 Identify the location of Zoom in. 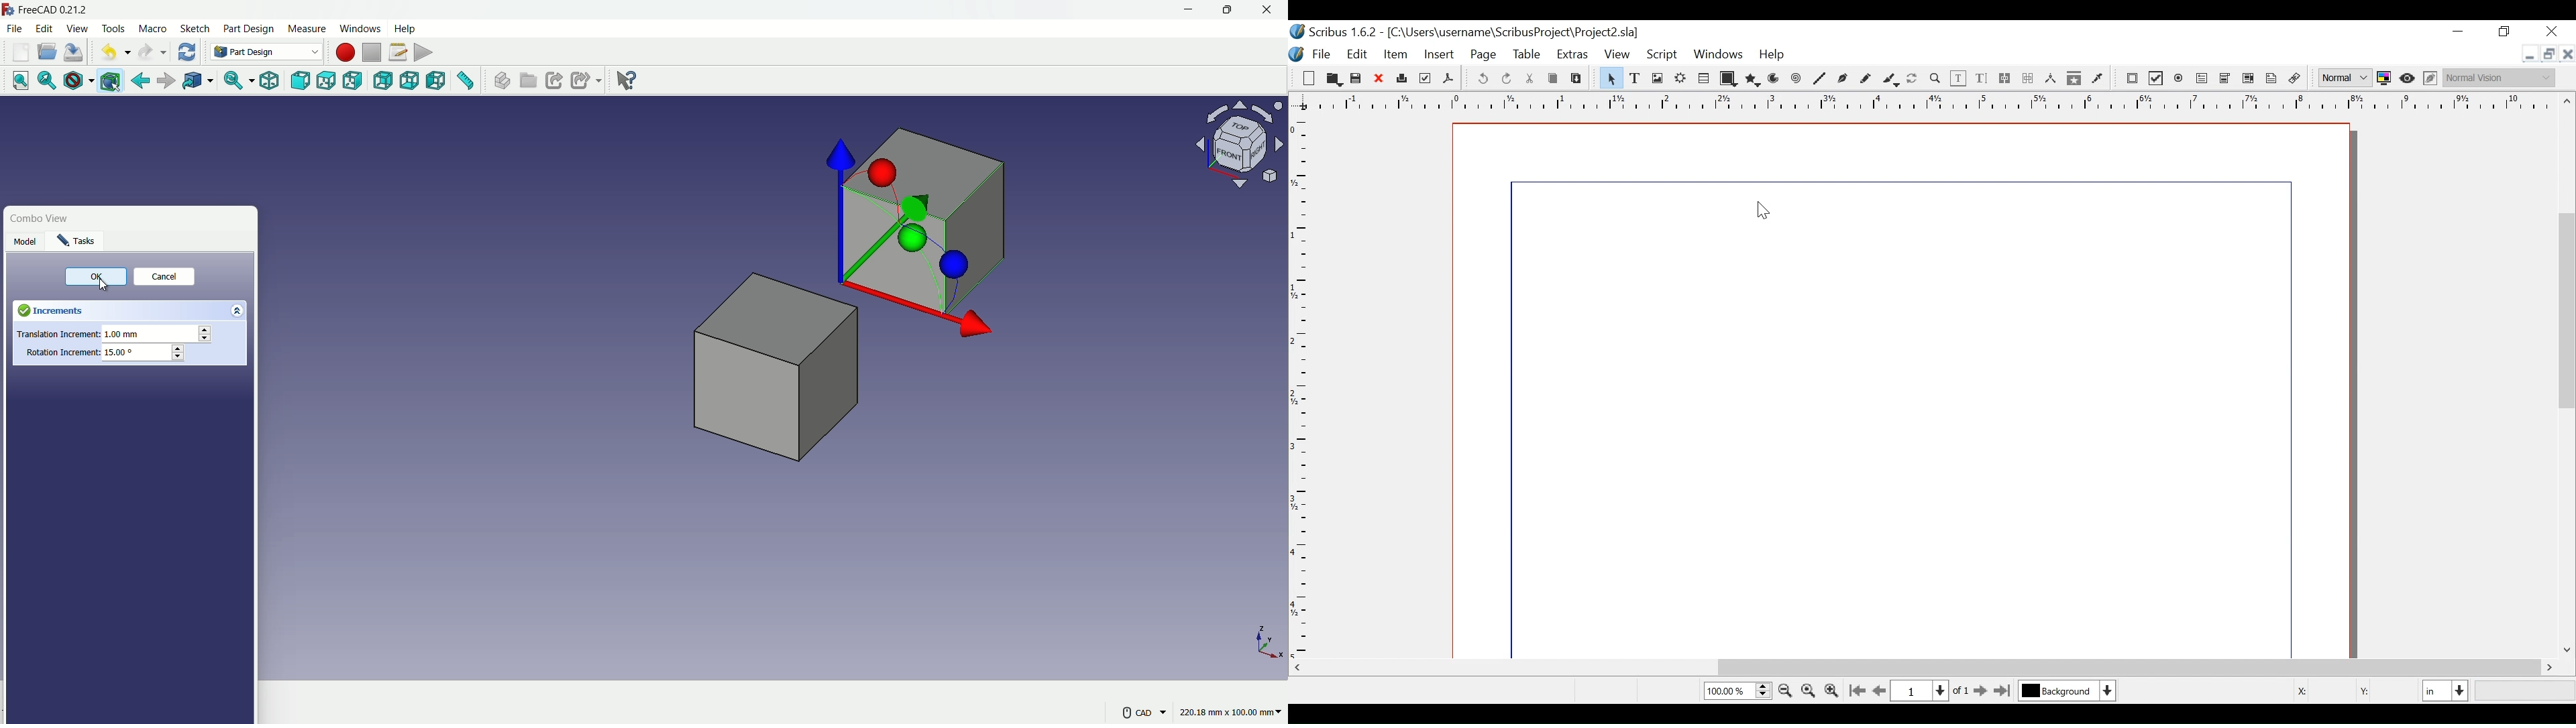
(1834, 689).